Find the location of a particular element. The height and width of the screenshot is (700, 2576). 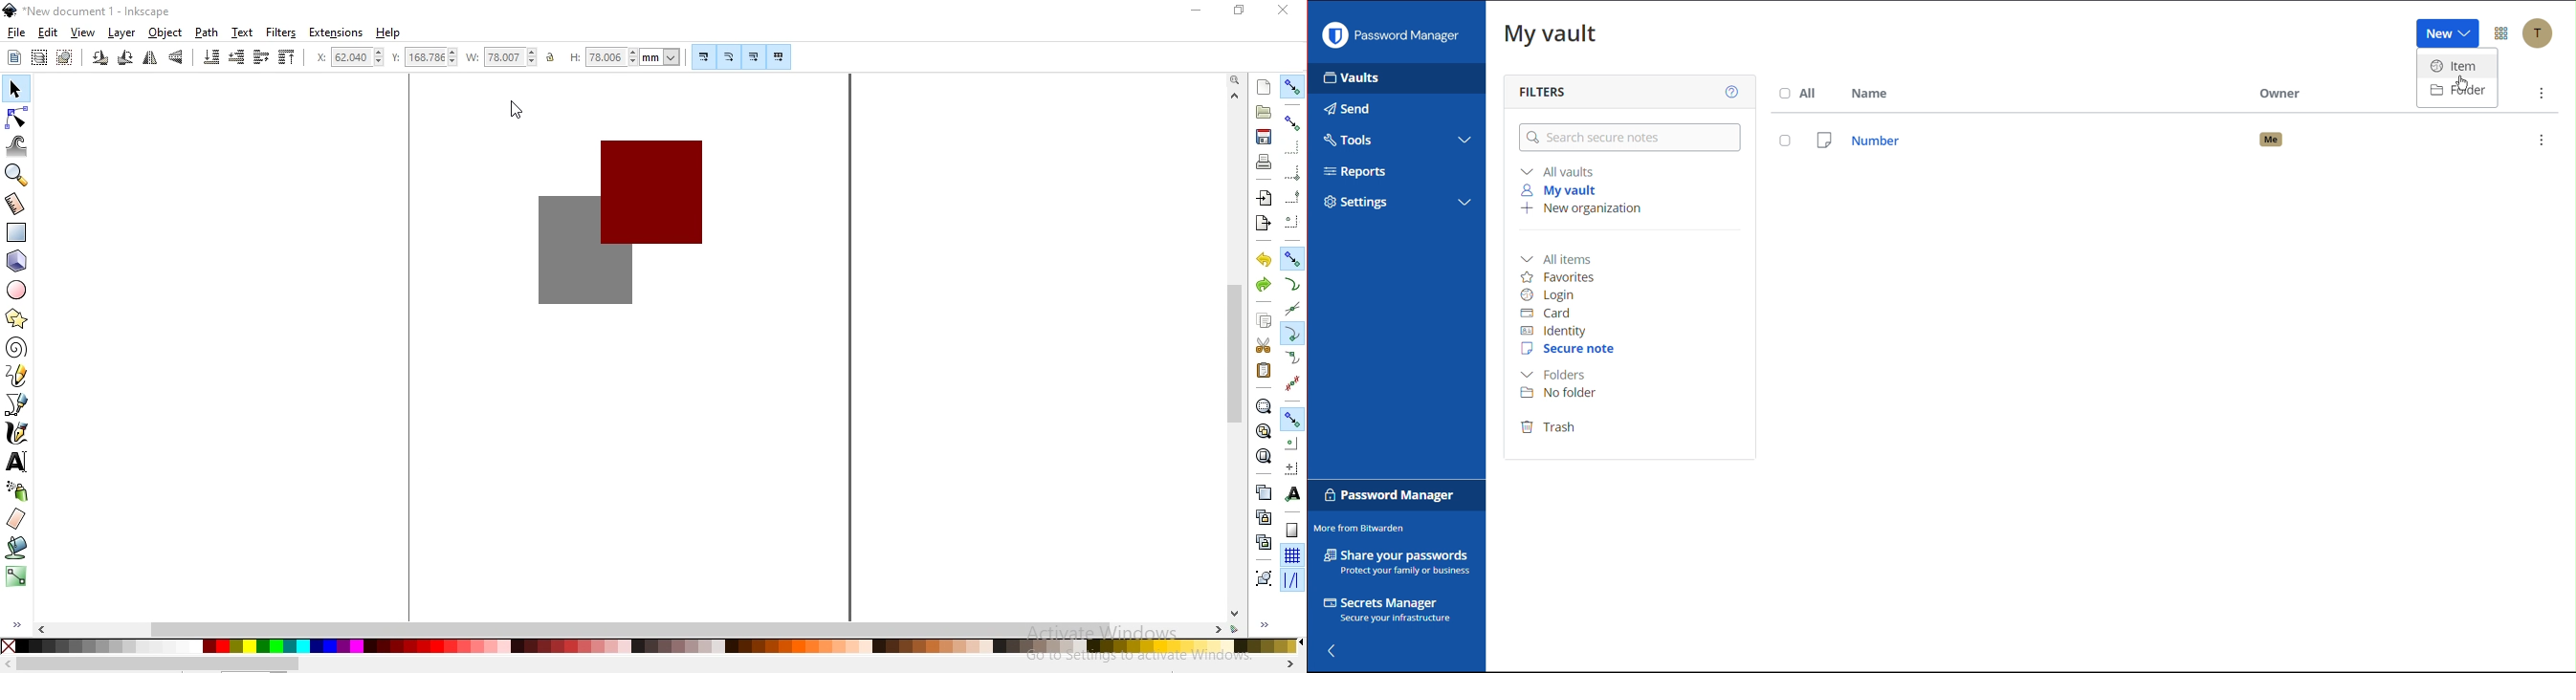

width of selection is located at coordinates (503, 57).